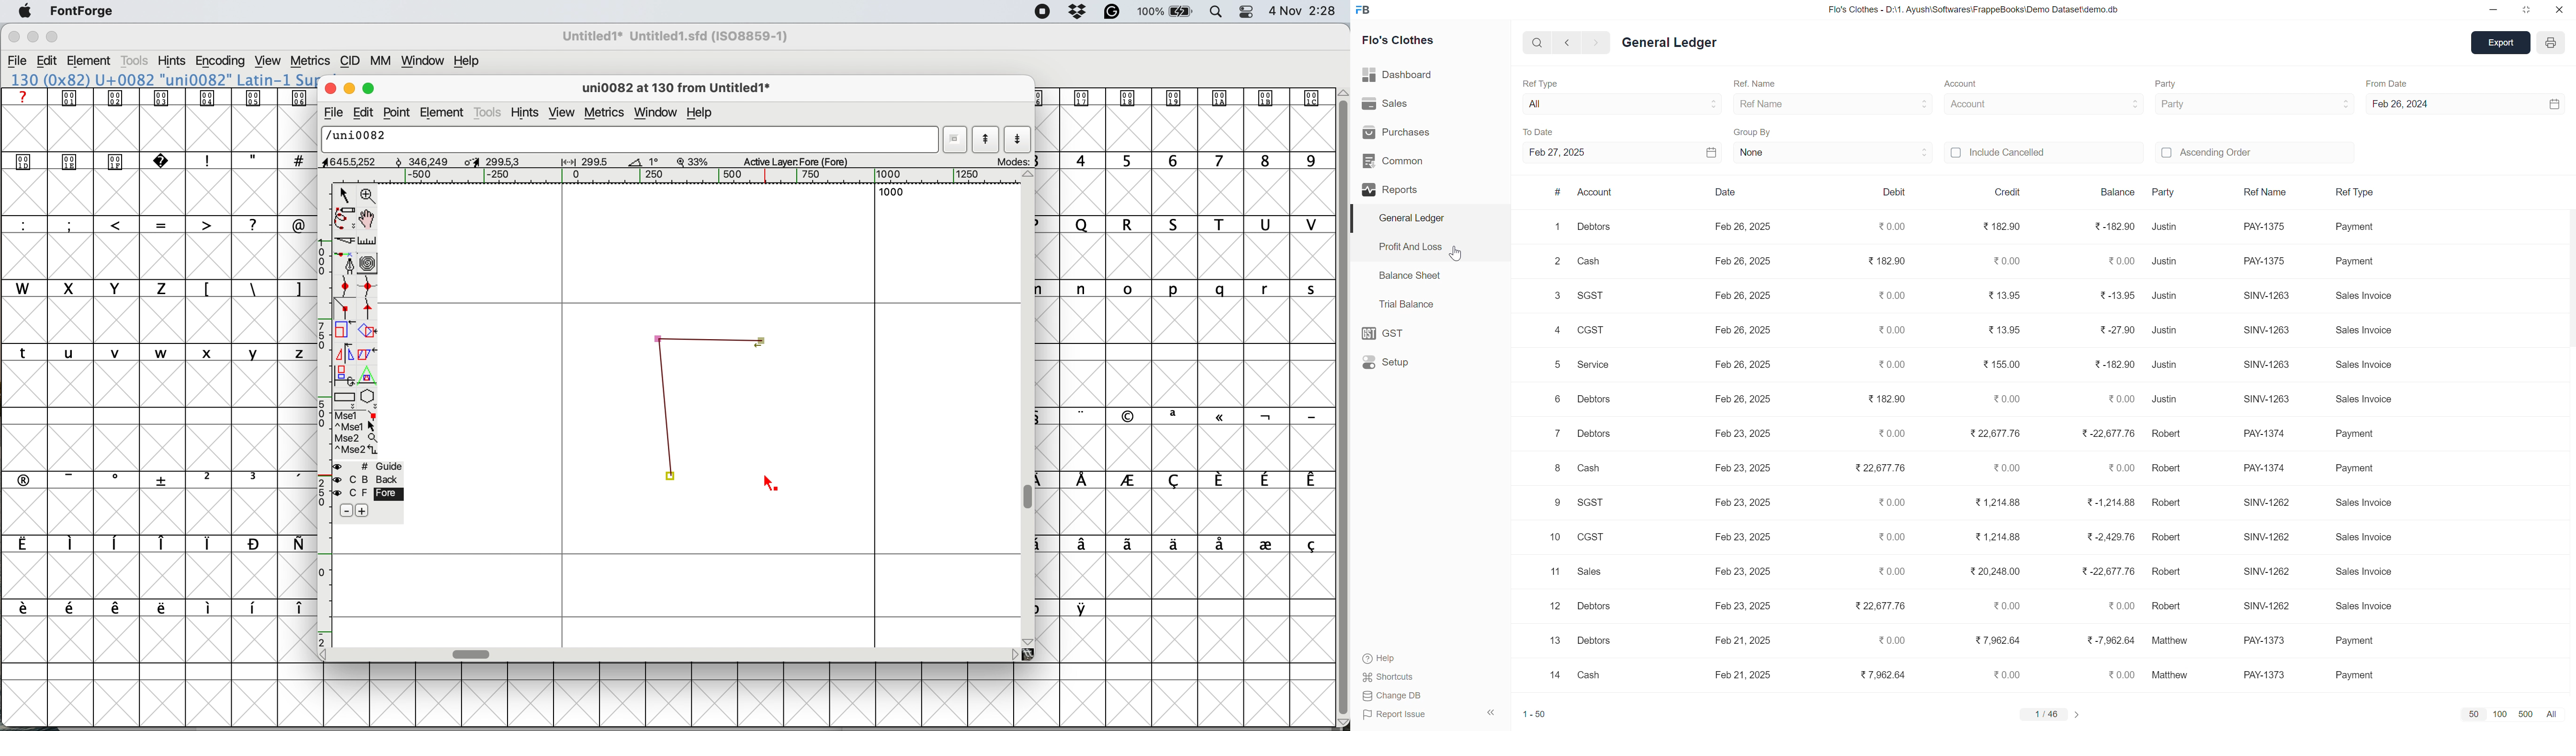  I want to click on Robert, so click(2168, 572).